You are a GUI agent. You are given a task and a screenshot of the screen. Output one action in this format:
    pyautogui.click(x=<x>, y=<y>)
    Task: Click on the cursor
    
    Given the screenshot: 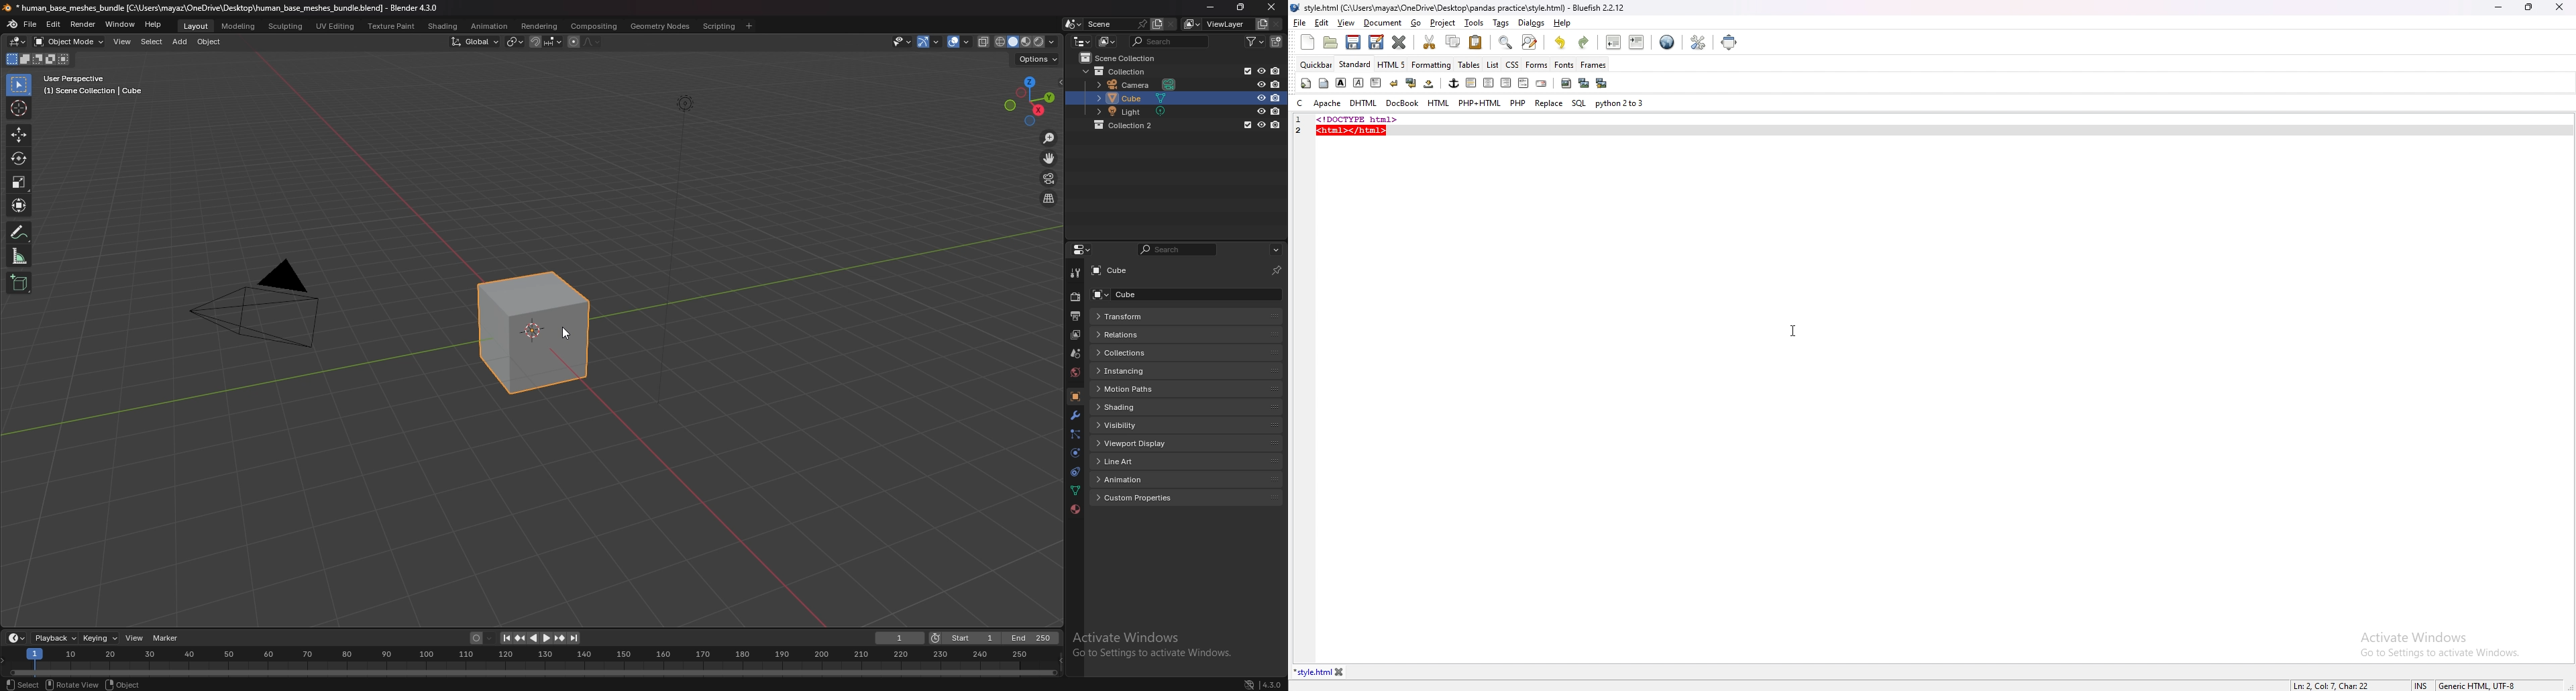 What is the action you would take?
    pyautogui.click(x=1792, y=328)
    